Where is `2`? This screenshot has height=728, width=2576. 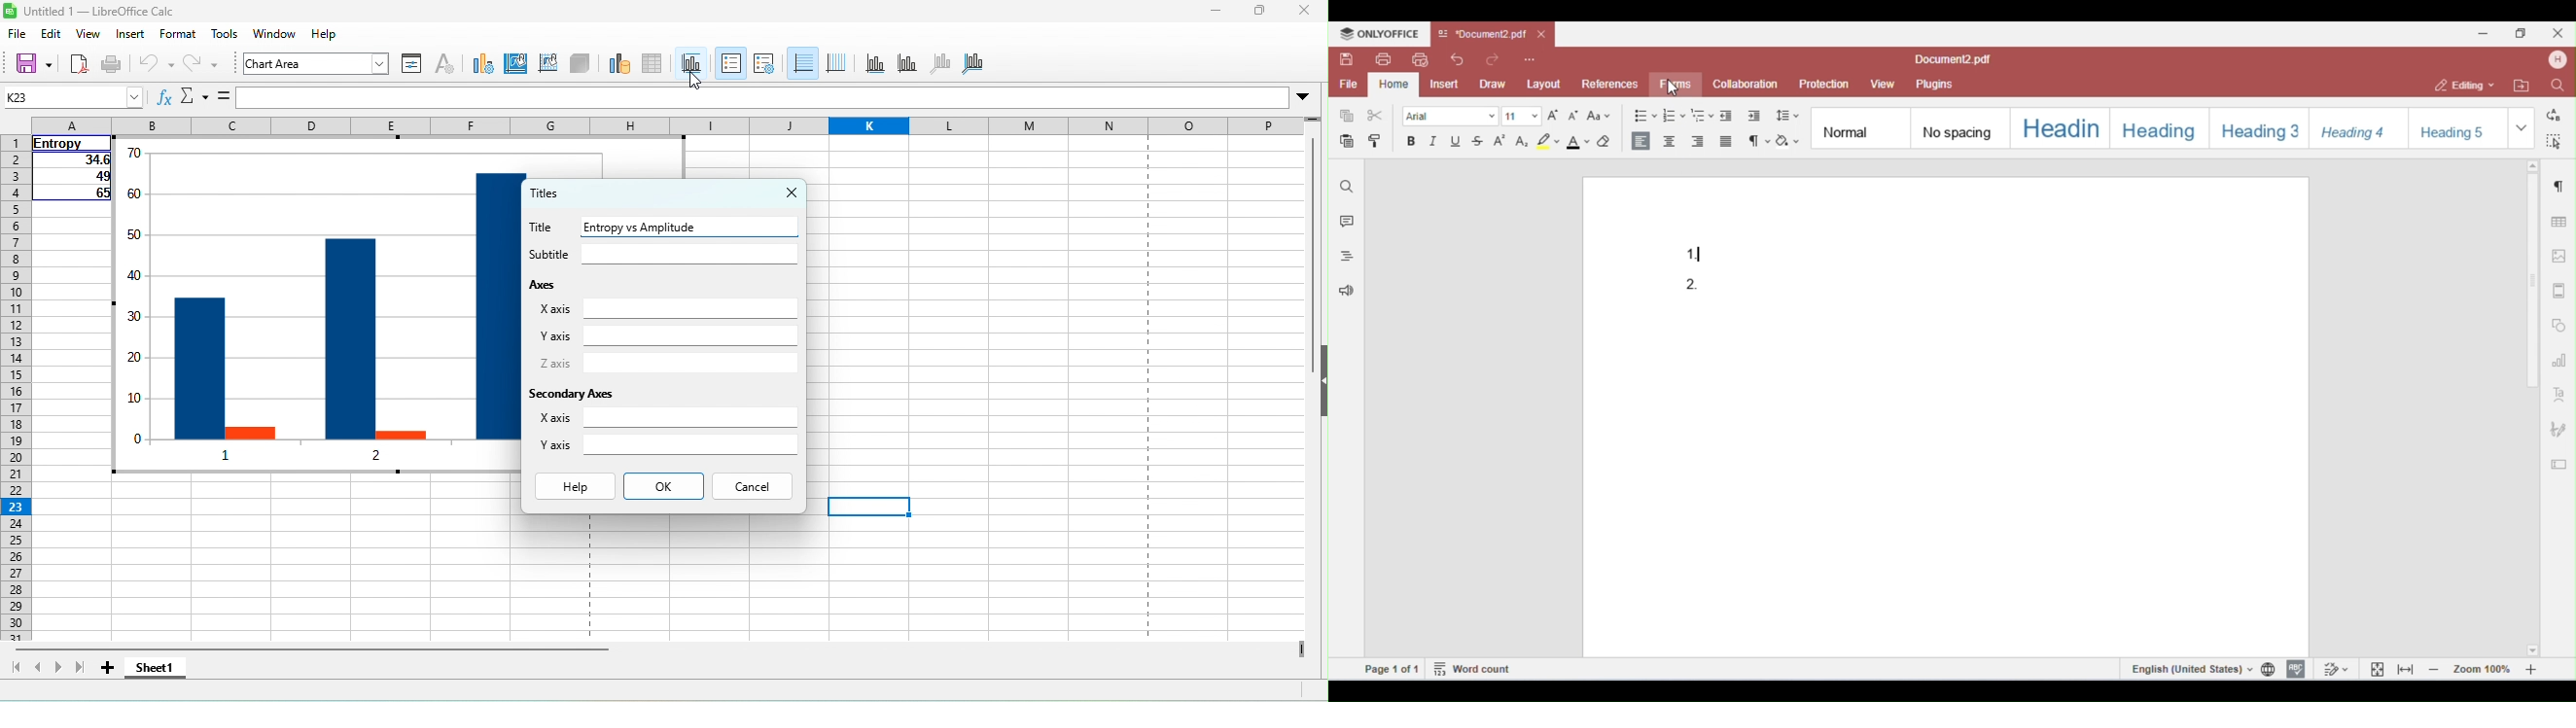 2 is located at coordinates (371, 459).